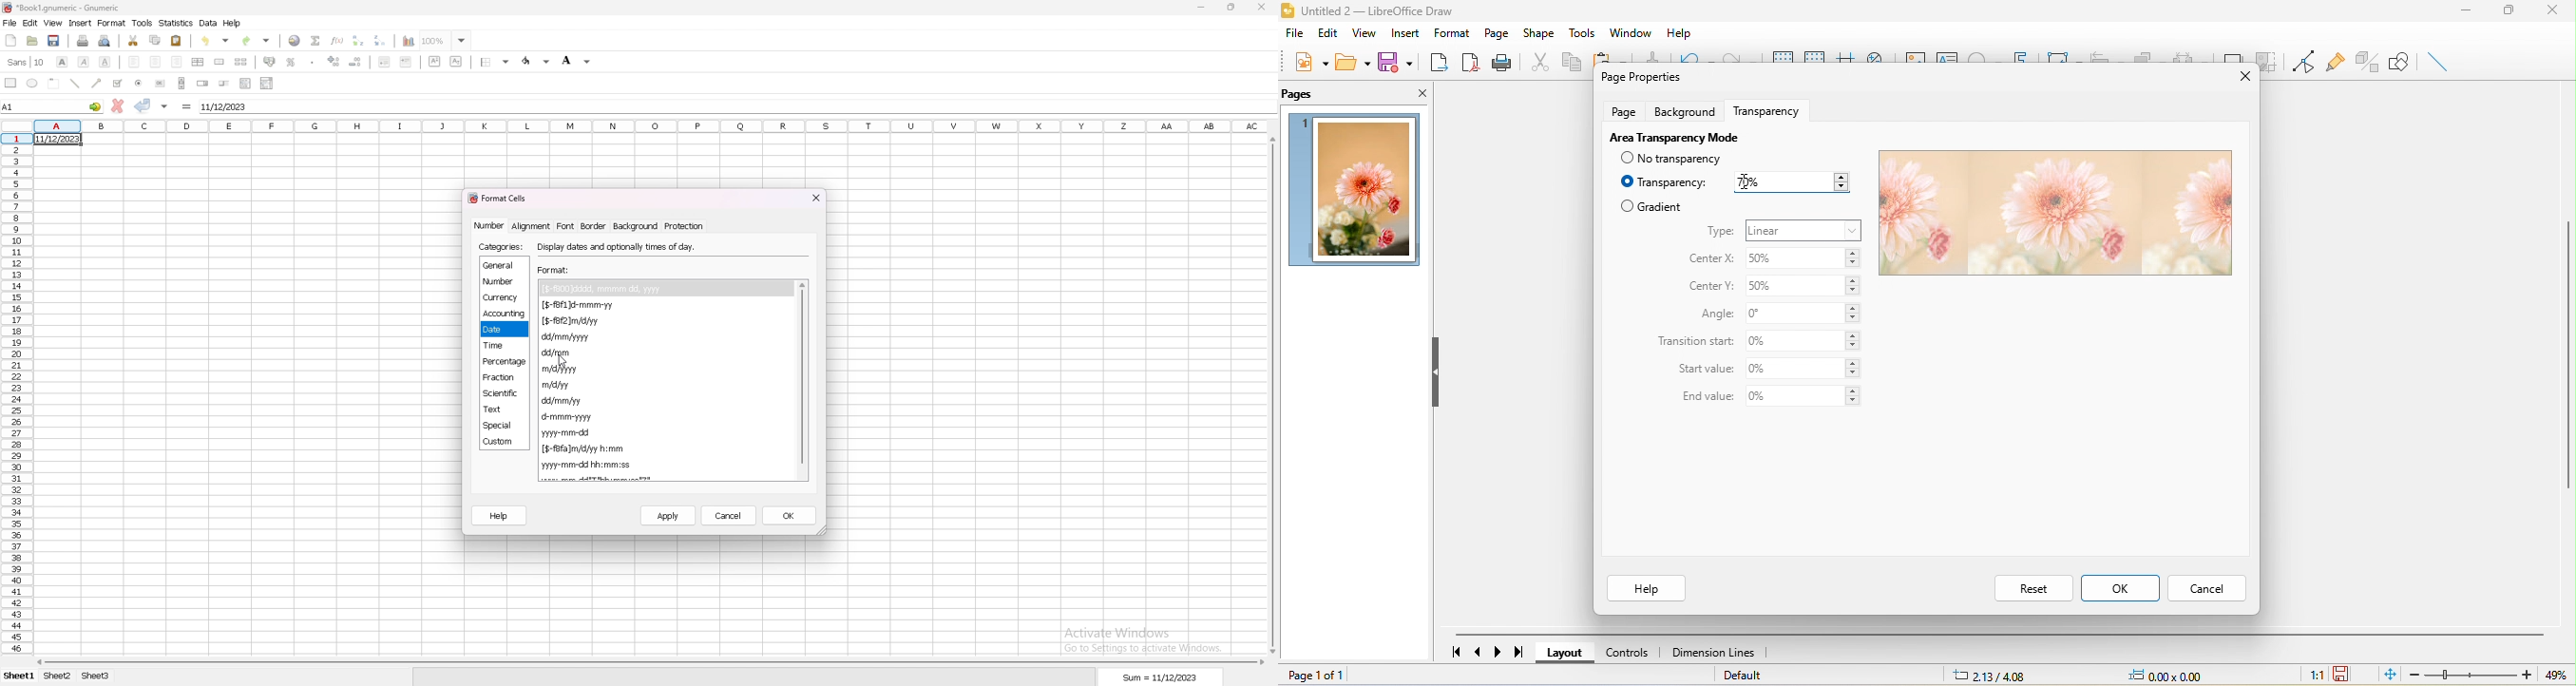  I want to click on function, so click(338, 41).